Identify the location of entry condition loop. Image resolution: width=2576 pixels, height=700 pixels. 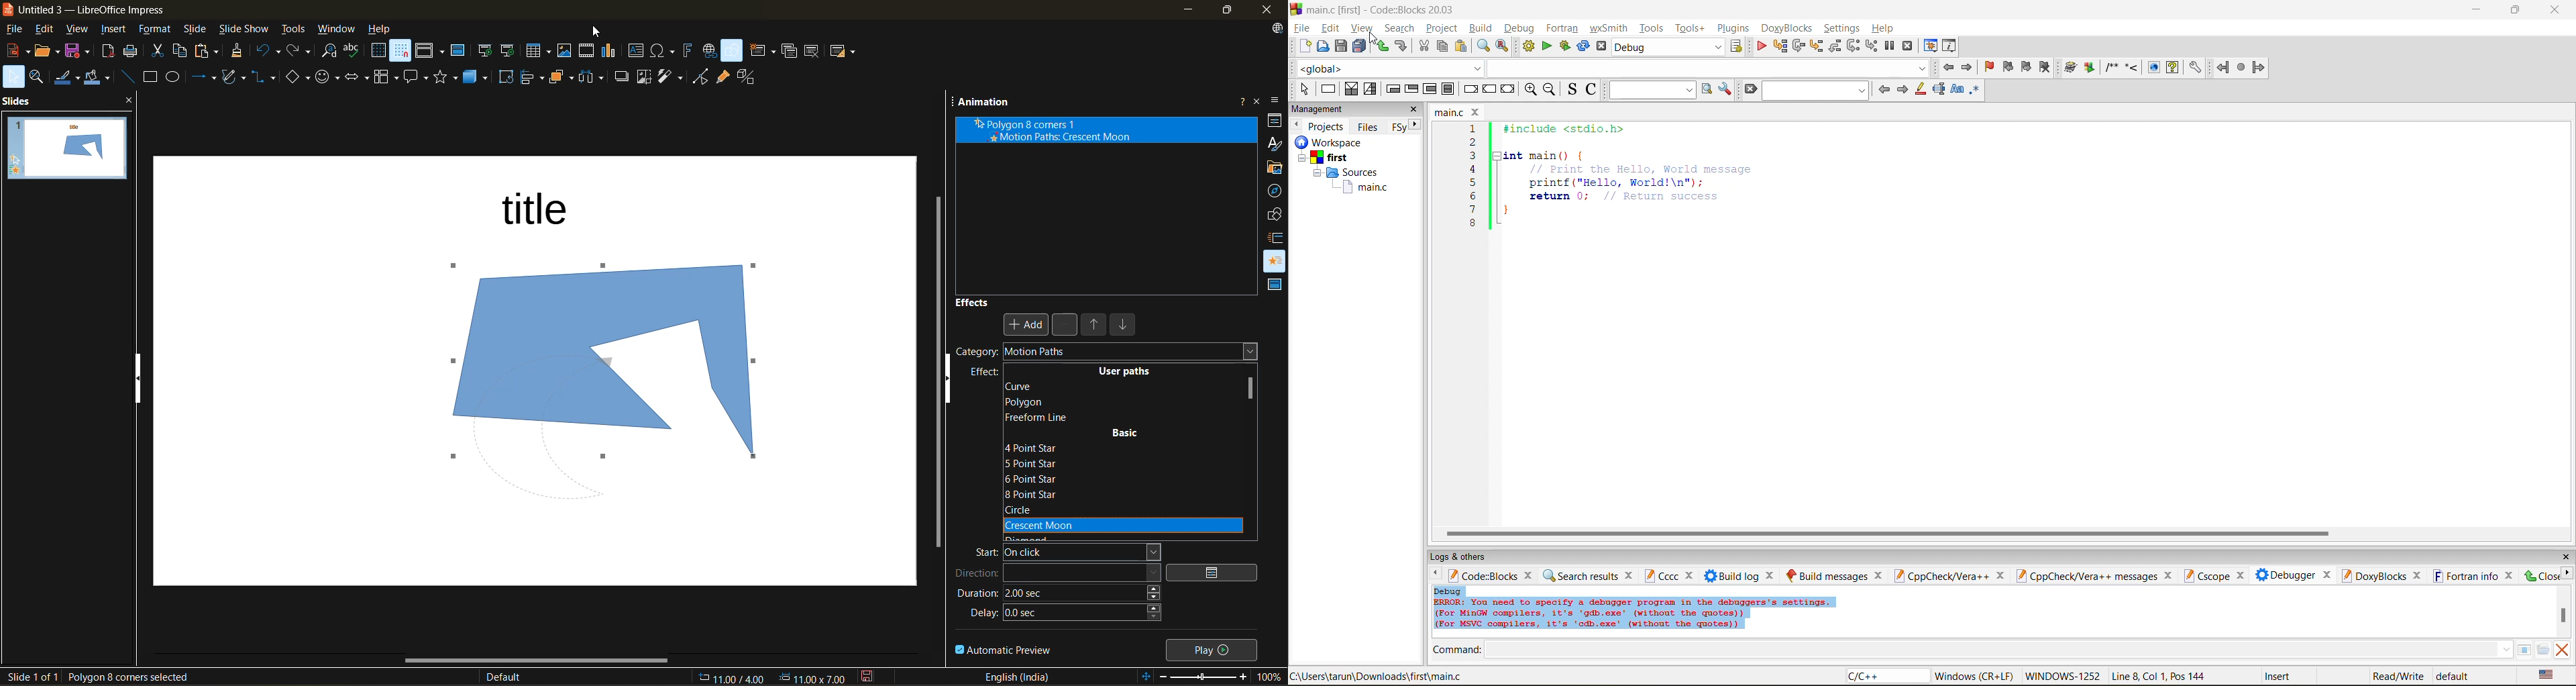
(1392, 90).